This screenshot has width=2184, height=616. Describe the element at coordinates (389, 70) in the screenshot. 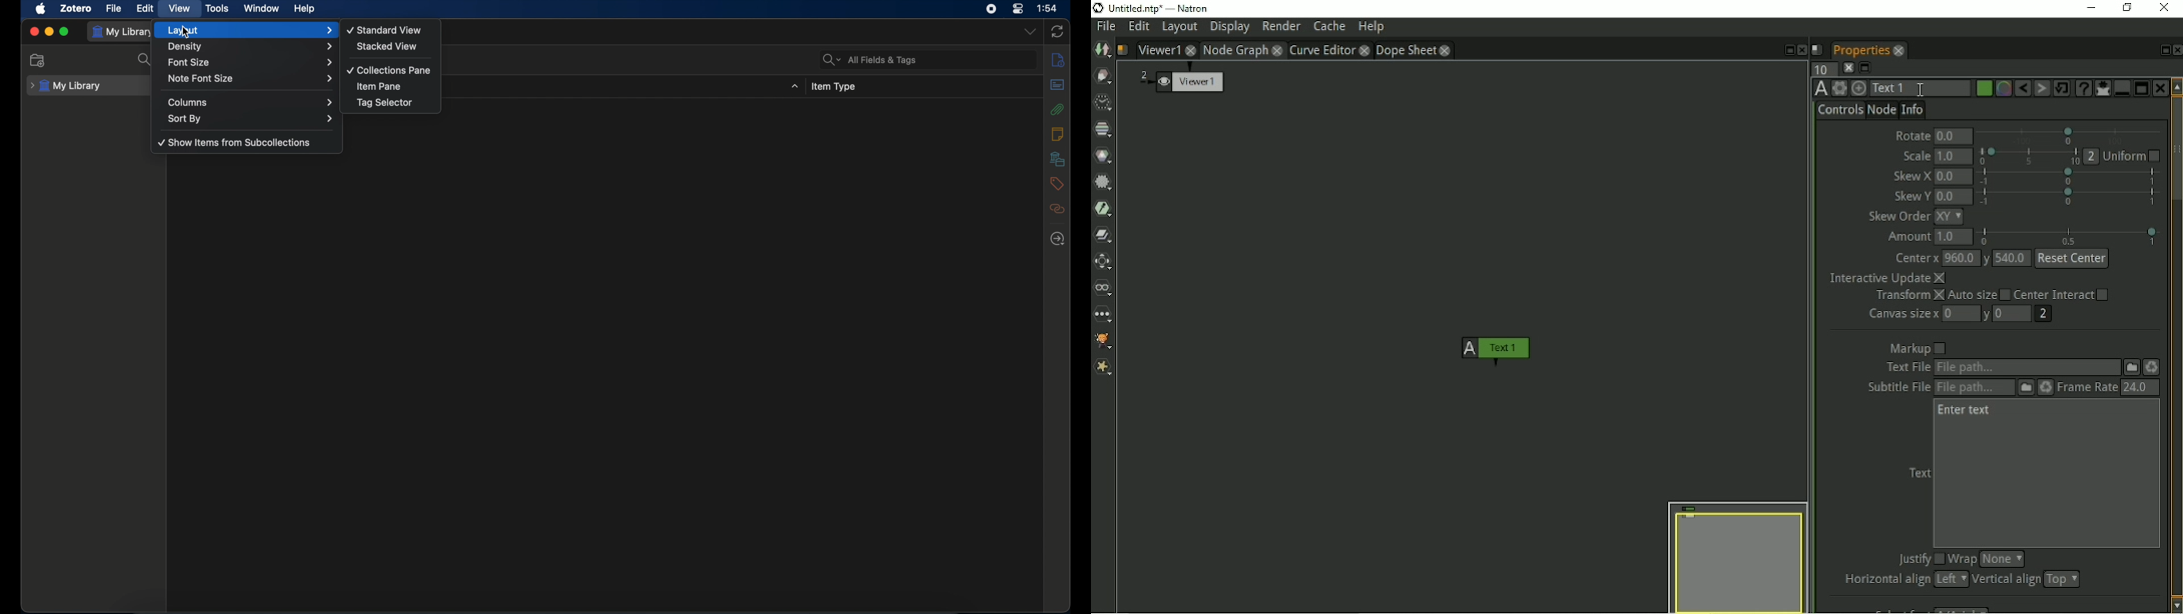

I see `collections pane` at that location.